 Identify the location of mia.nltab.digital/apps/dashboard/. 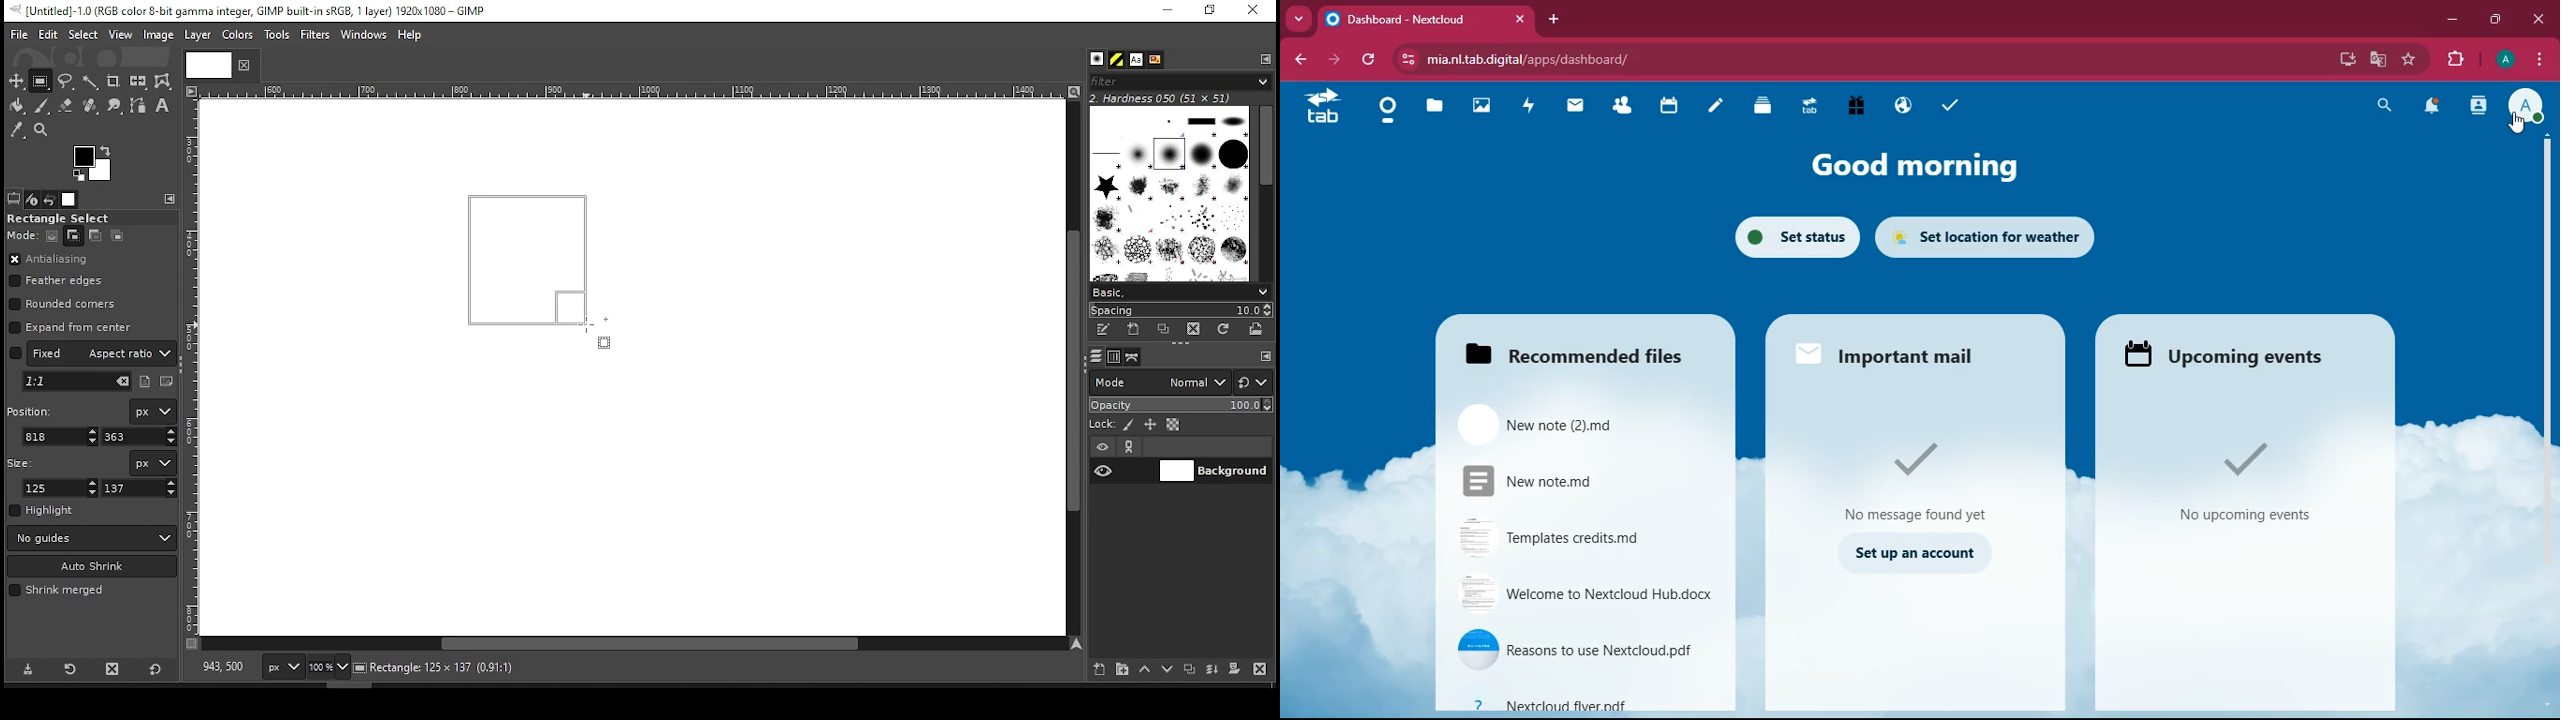
(1578, 58).